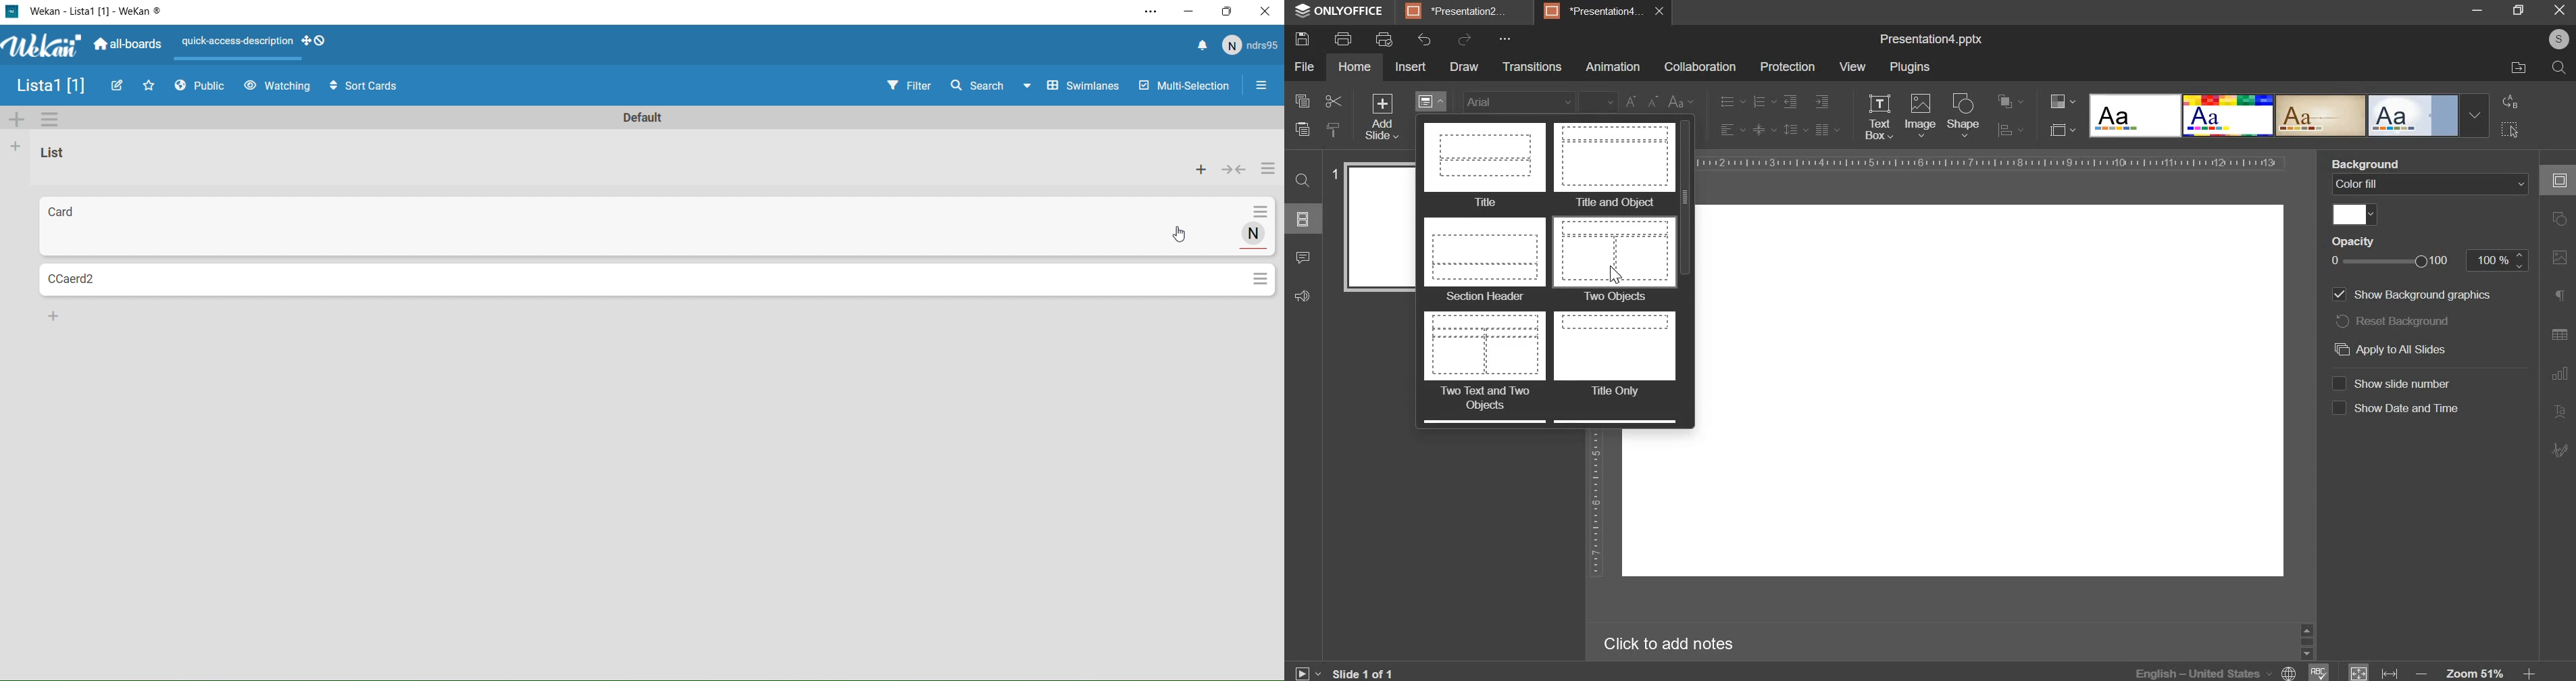 This screenshot has height=700, width=2576. Describe the element at coordinates (1613, 166) in the screenshot. I see `title & object` at that location.